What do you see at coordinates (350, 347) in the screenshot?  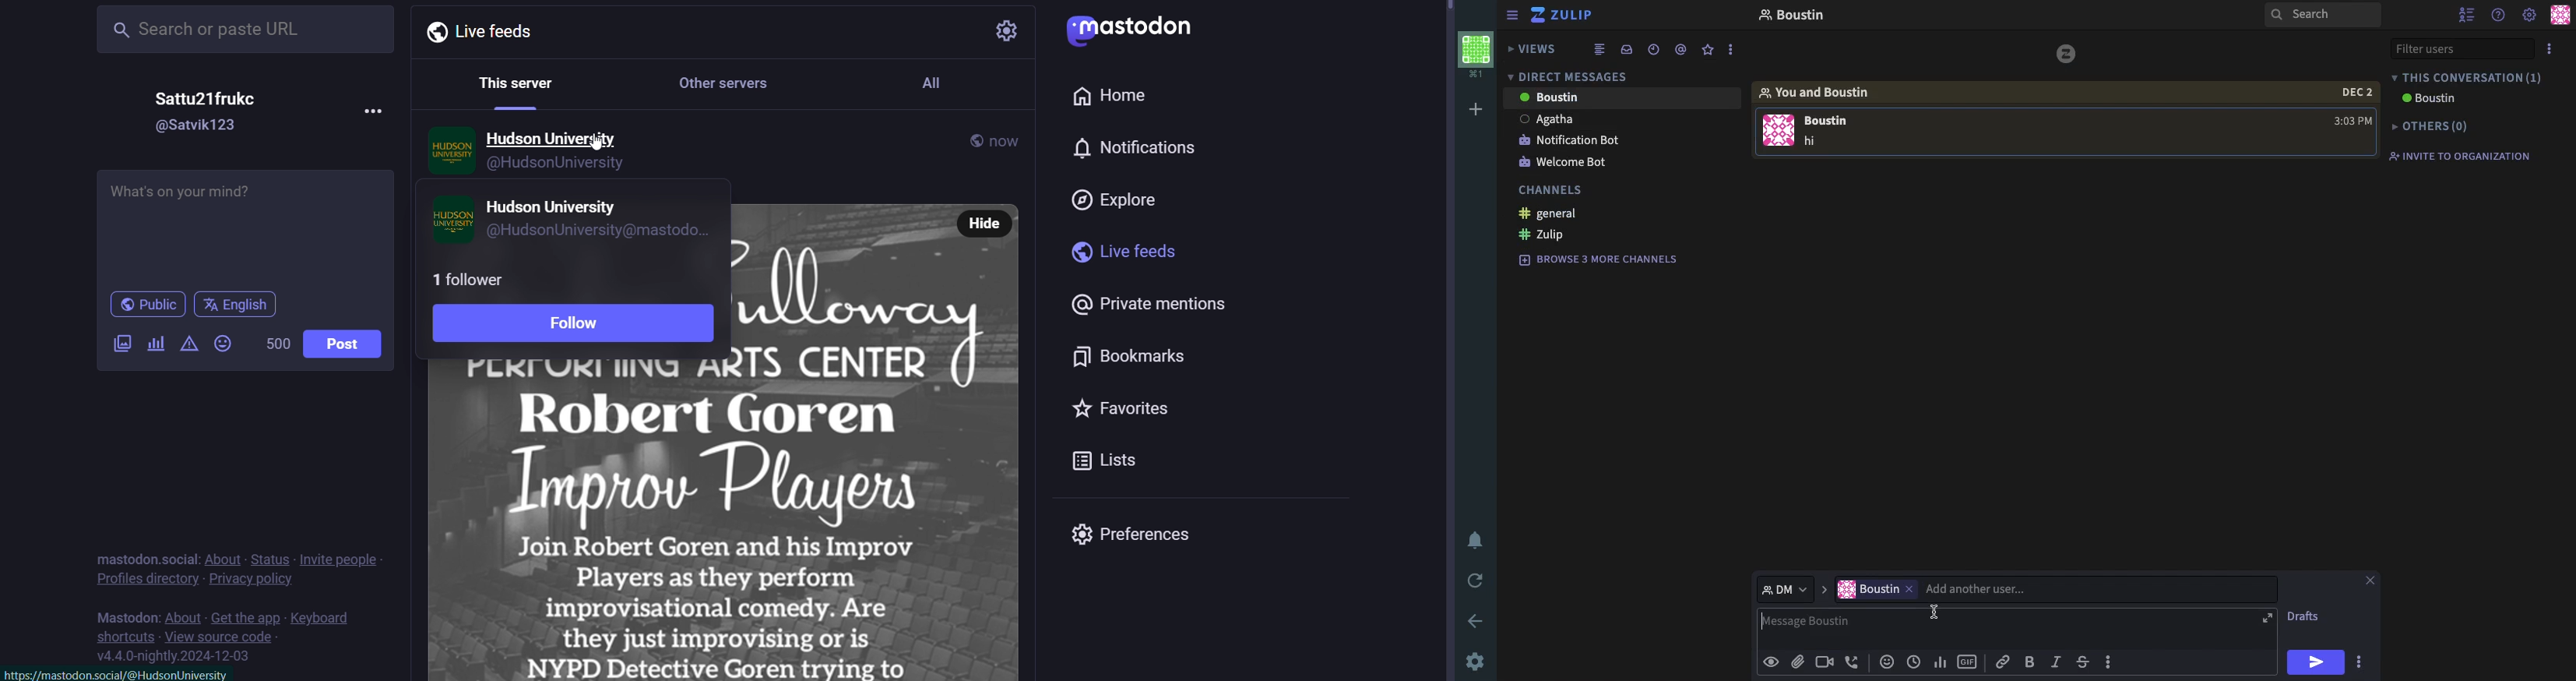 I see `post` at bounding box center [350, 347].